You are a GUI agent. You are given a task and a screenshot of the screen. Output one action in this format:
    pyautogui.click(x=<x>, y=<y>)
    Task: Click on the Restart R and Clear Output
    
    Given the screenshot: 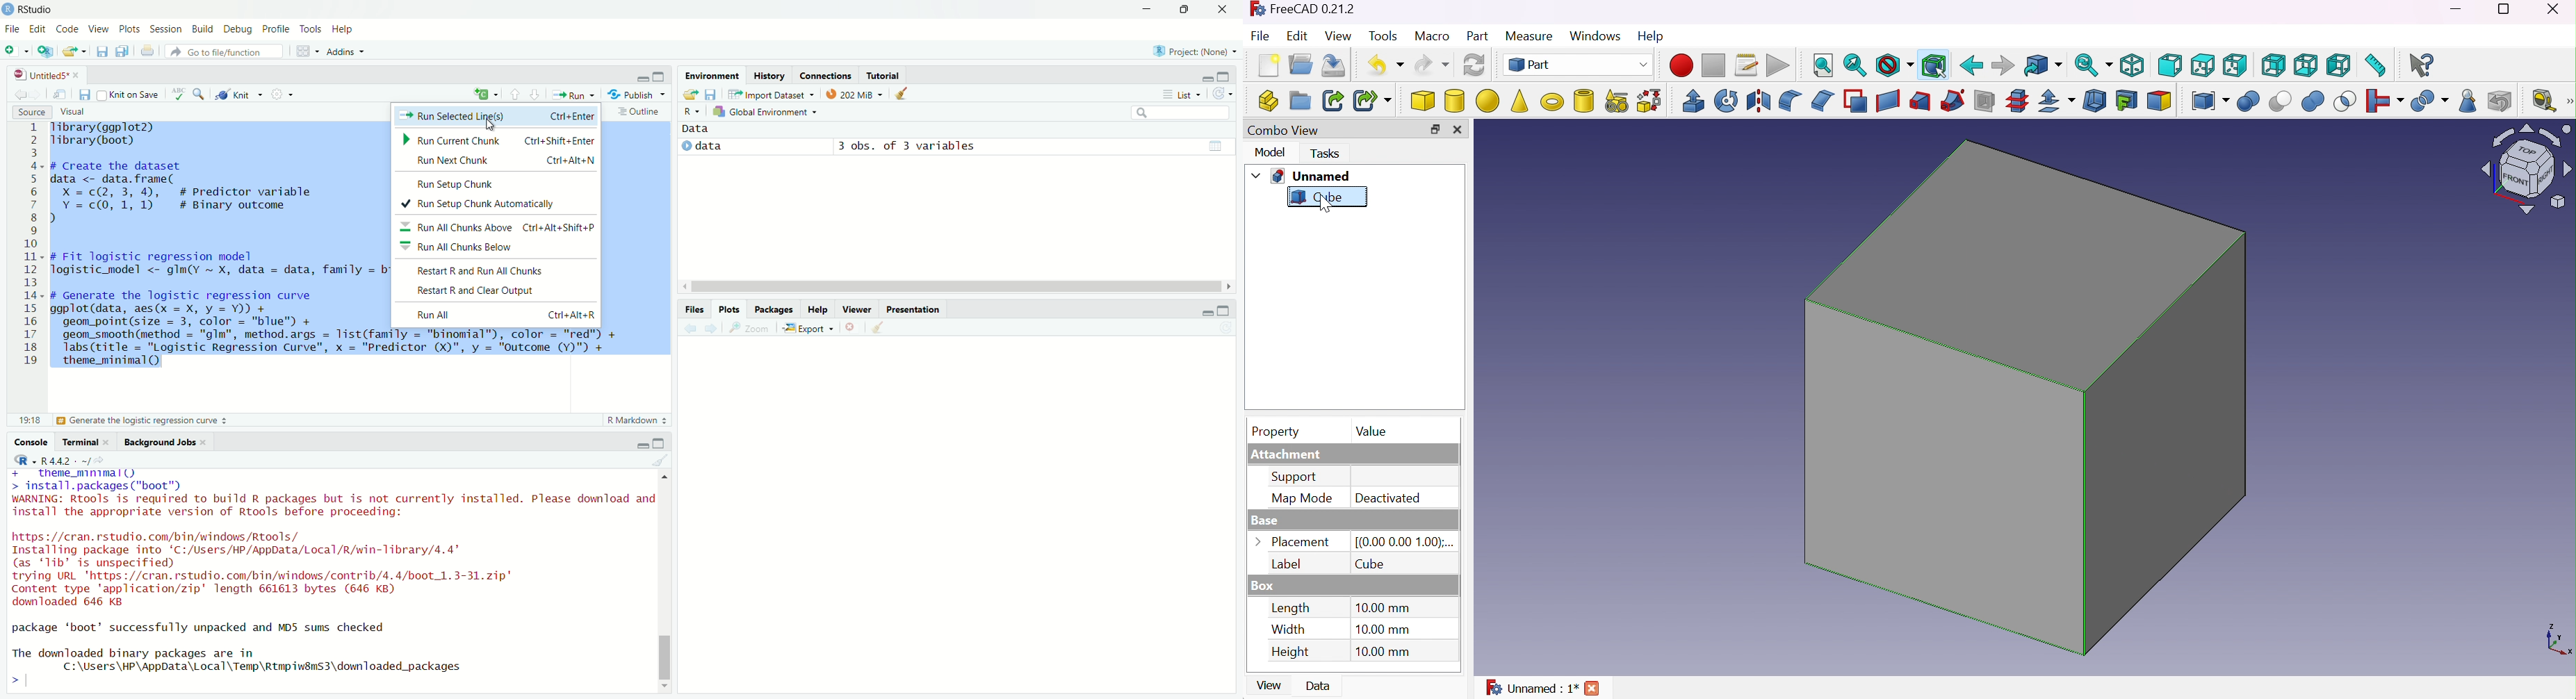 What is the action you would take?
    pyautogui.click(x=495, y=291)
    